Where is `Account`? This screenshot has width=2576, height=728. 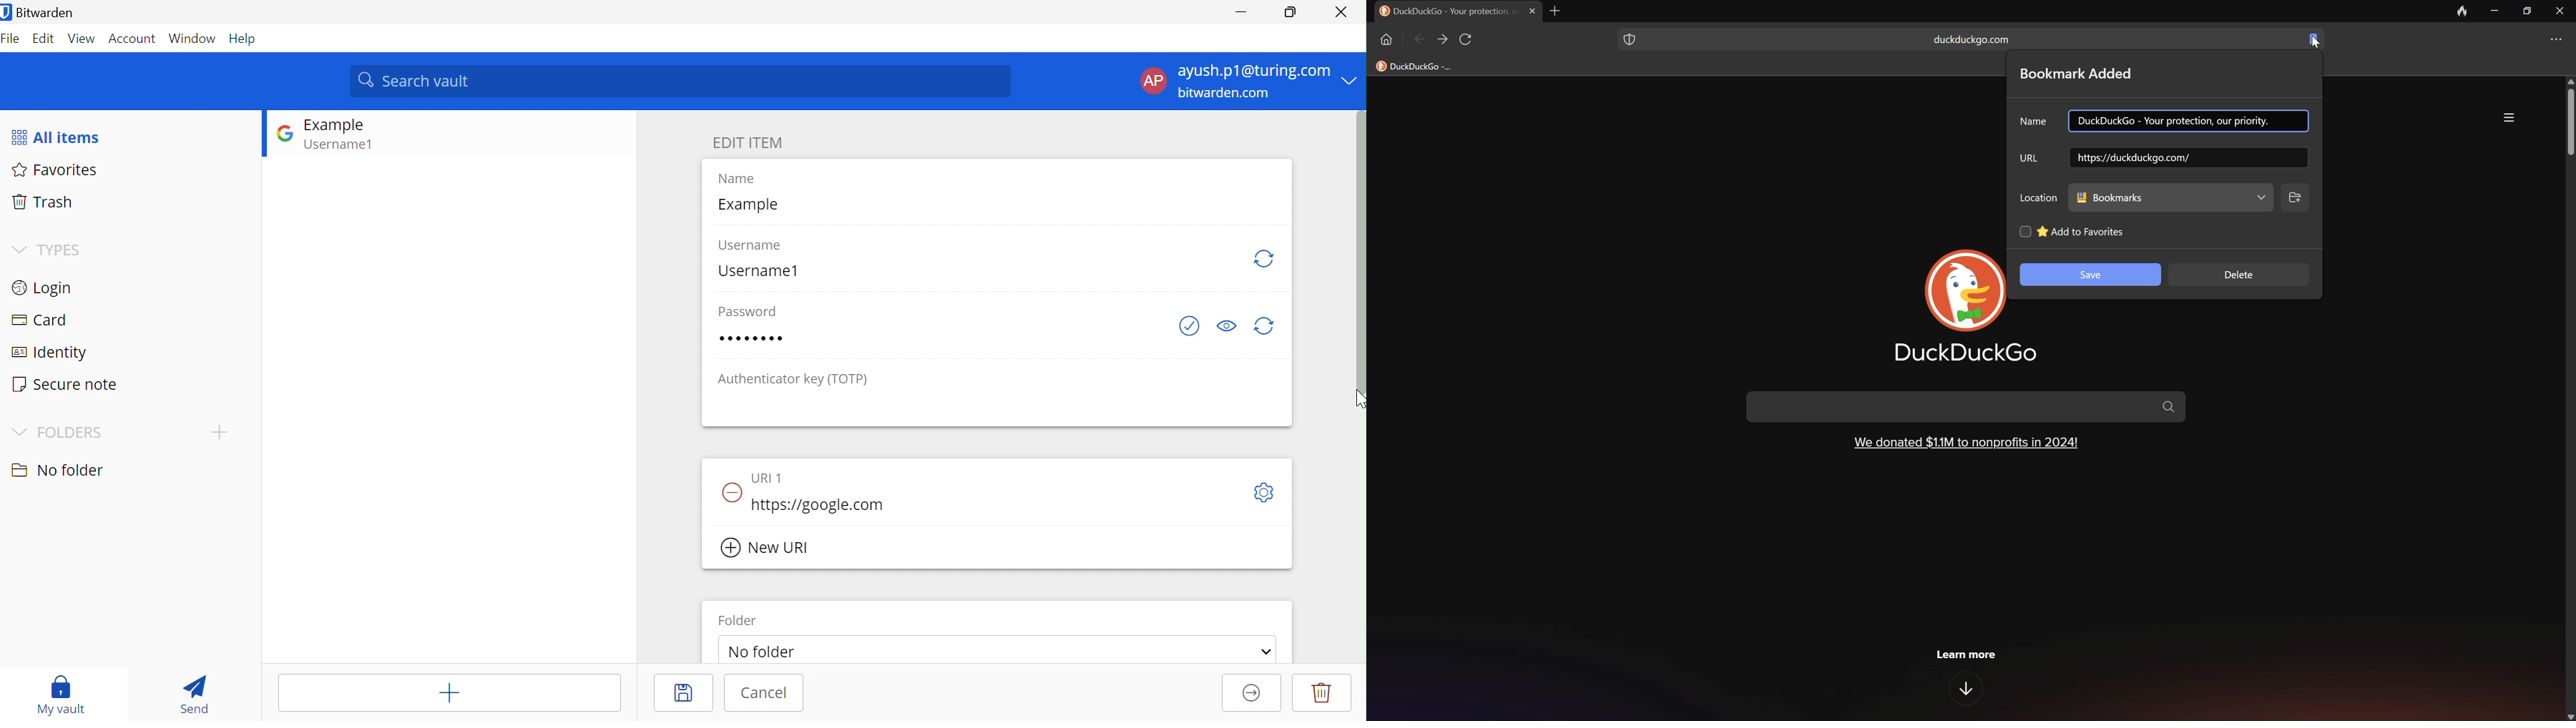
Account is located at coordinates (132, 38).